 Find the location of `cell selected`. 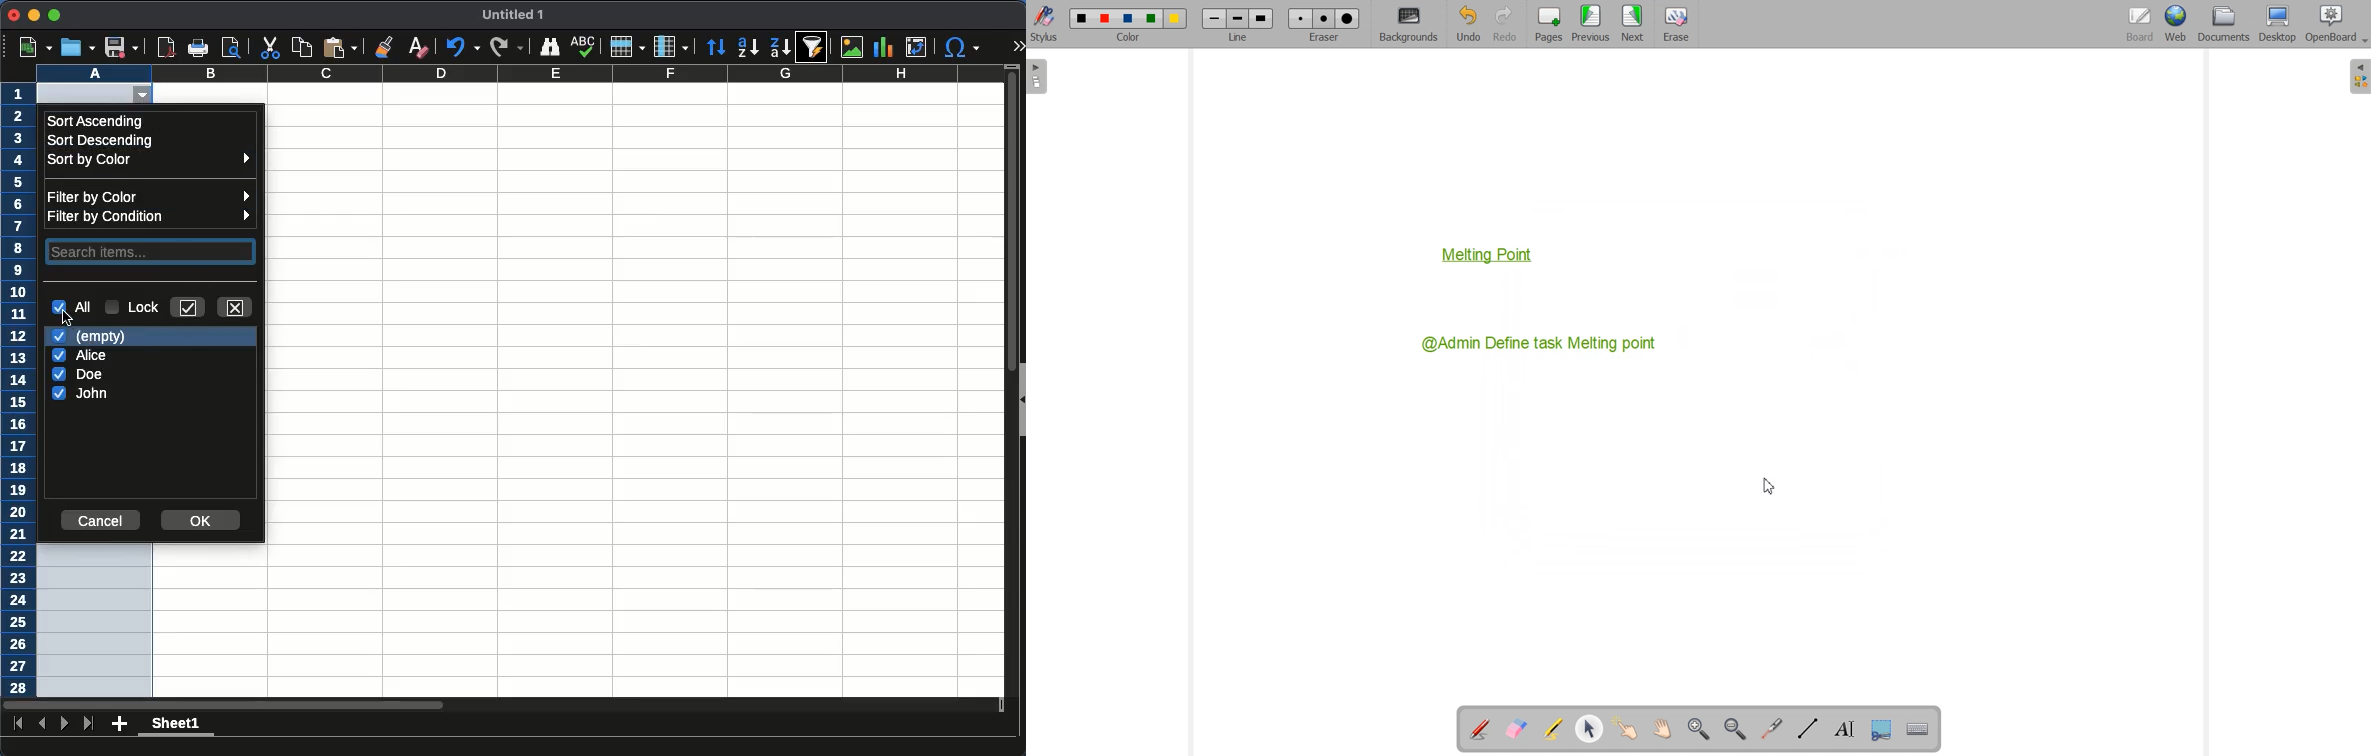

cell selected is located at coordinates (83, 93).